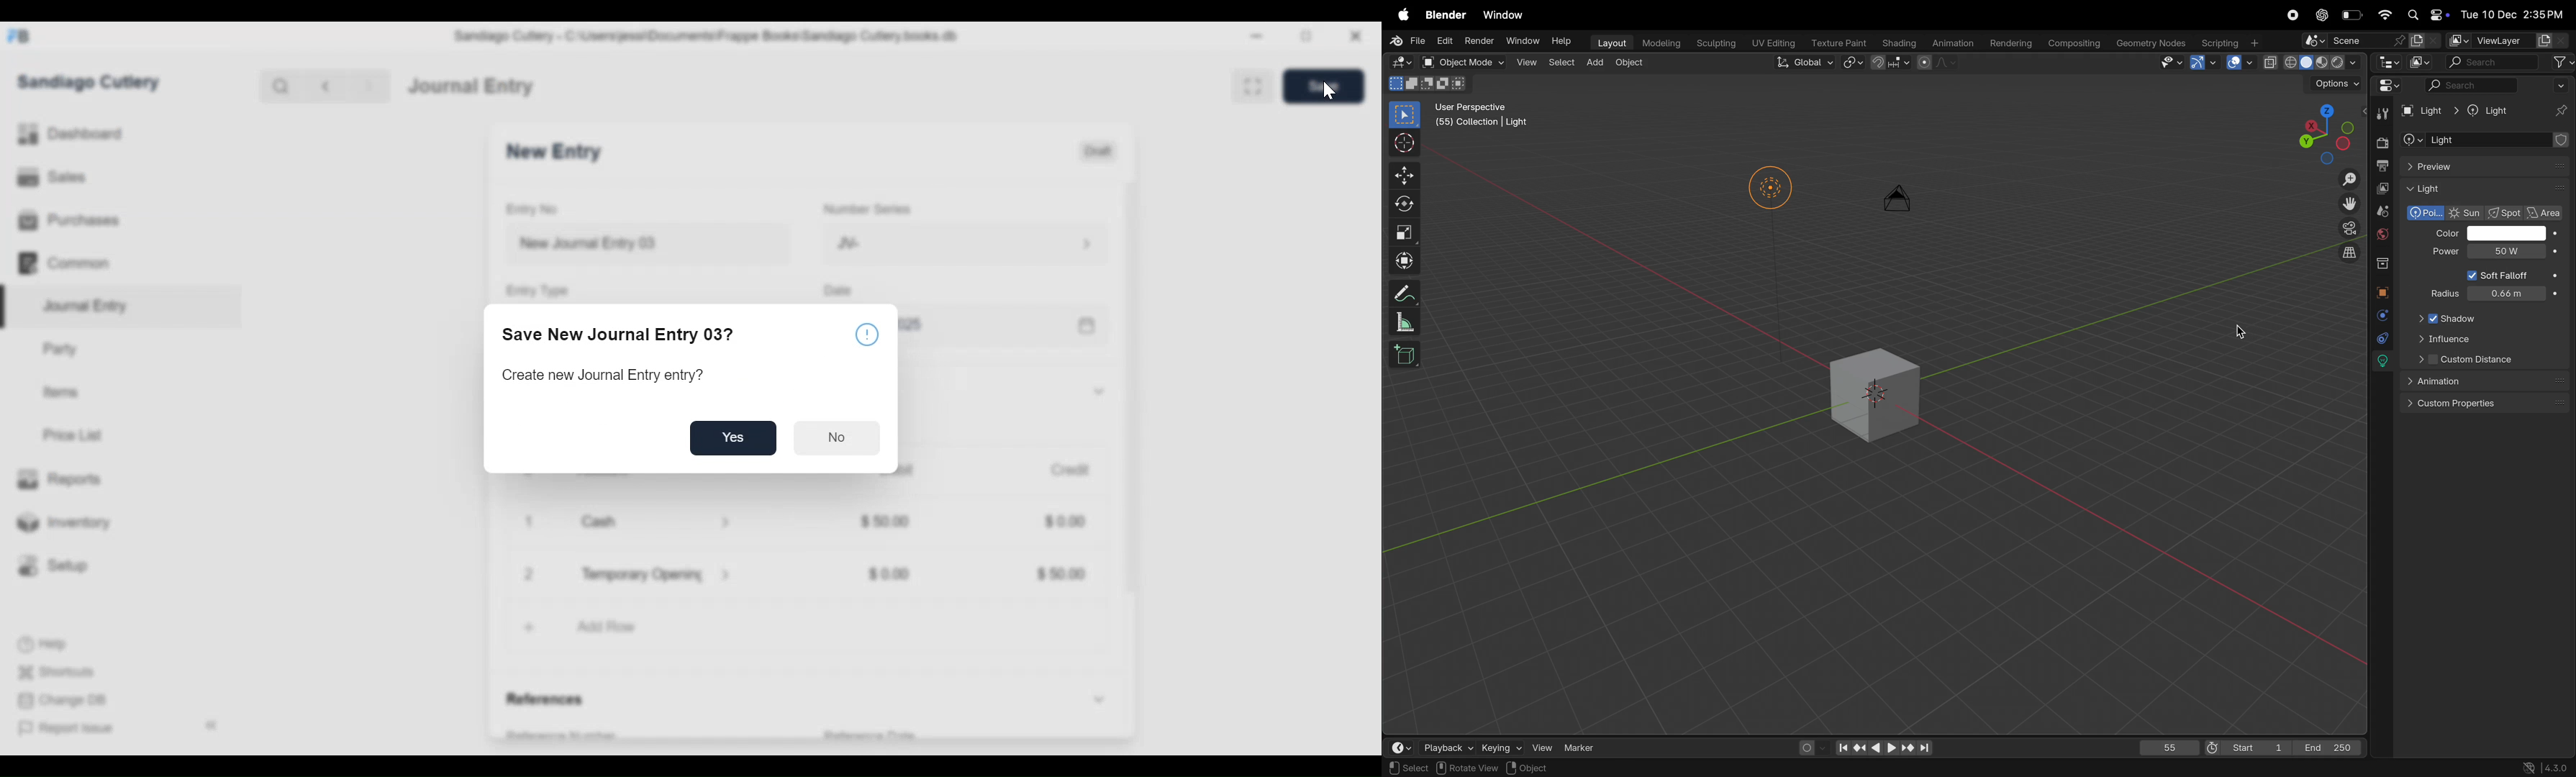 Image resolution: width=2576 pixels, height=784 pixels. What do you see at coordinates (1331, 91) in the screenshot?
I see `Cursor` at bounding box center [1331, 91].